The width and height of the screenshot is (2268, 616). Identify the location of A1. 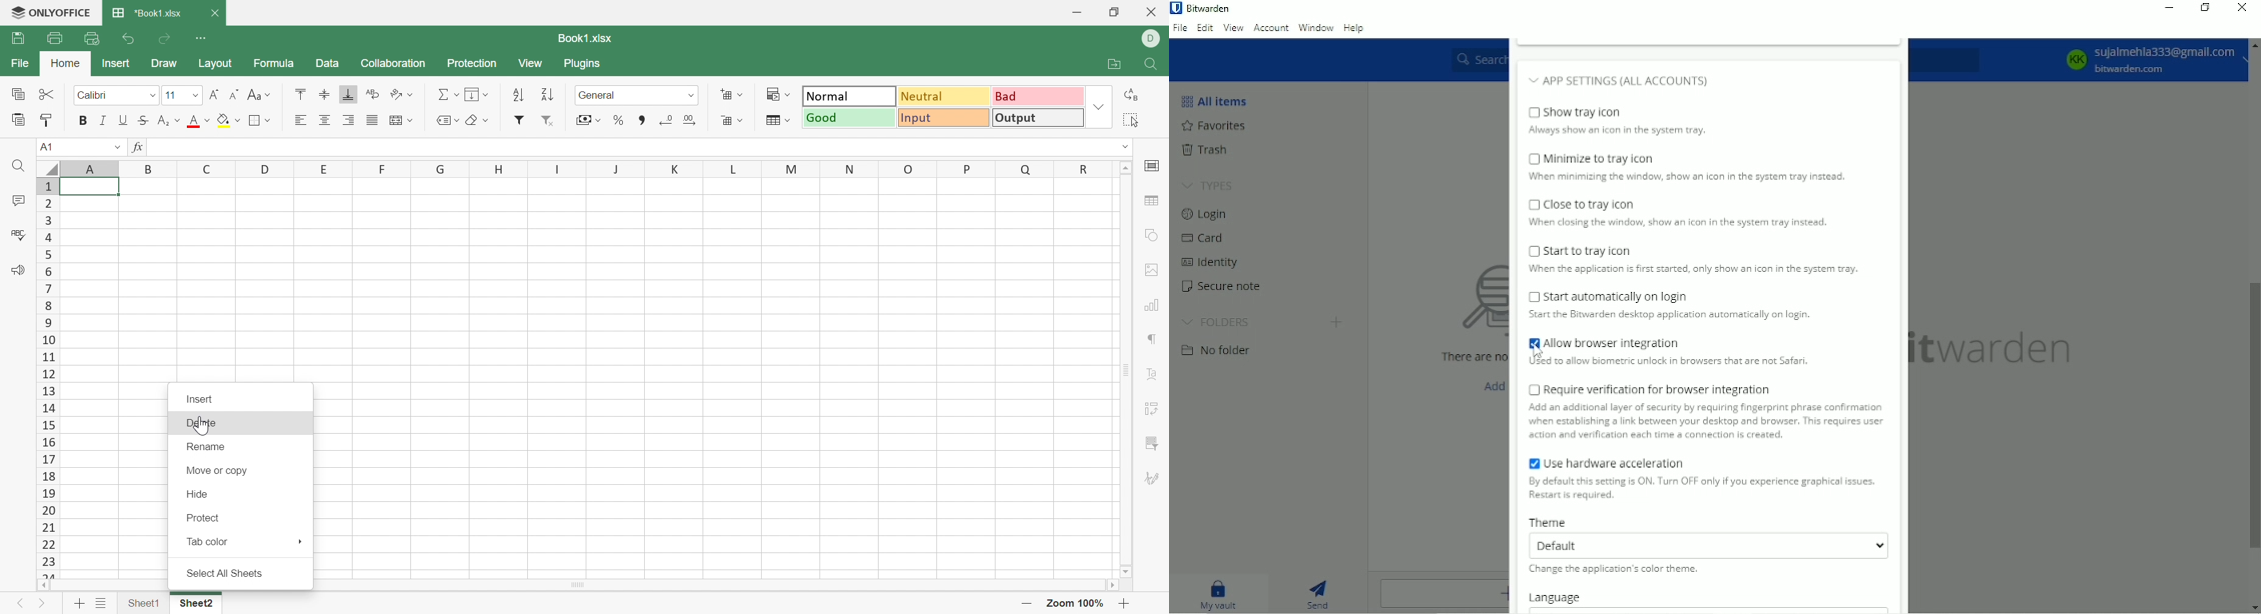
(50, 146).